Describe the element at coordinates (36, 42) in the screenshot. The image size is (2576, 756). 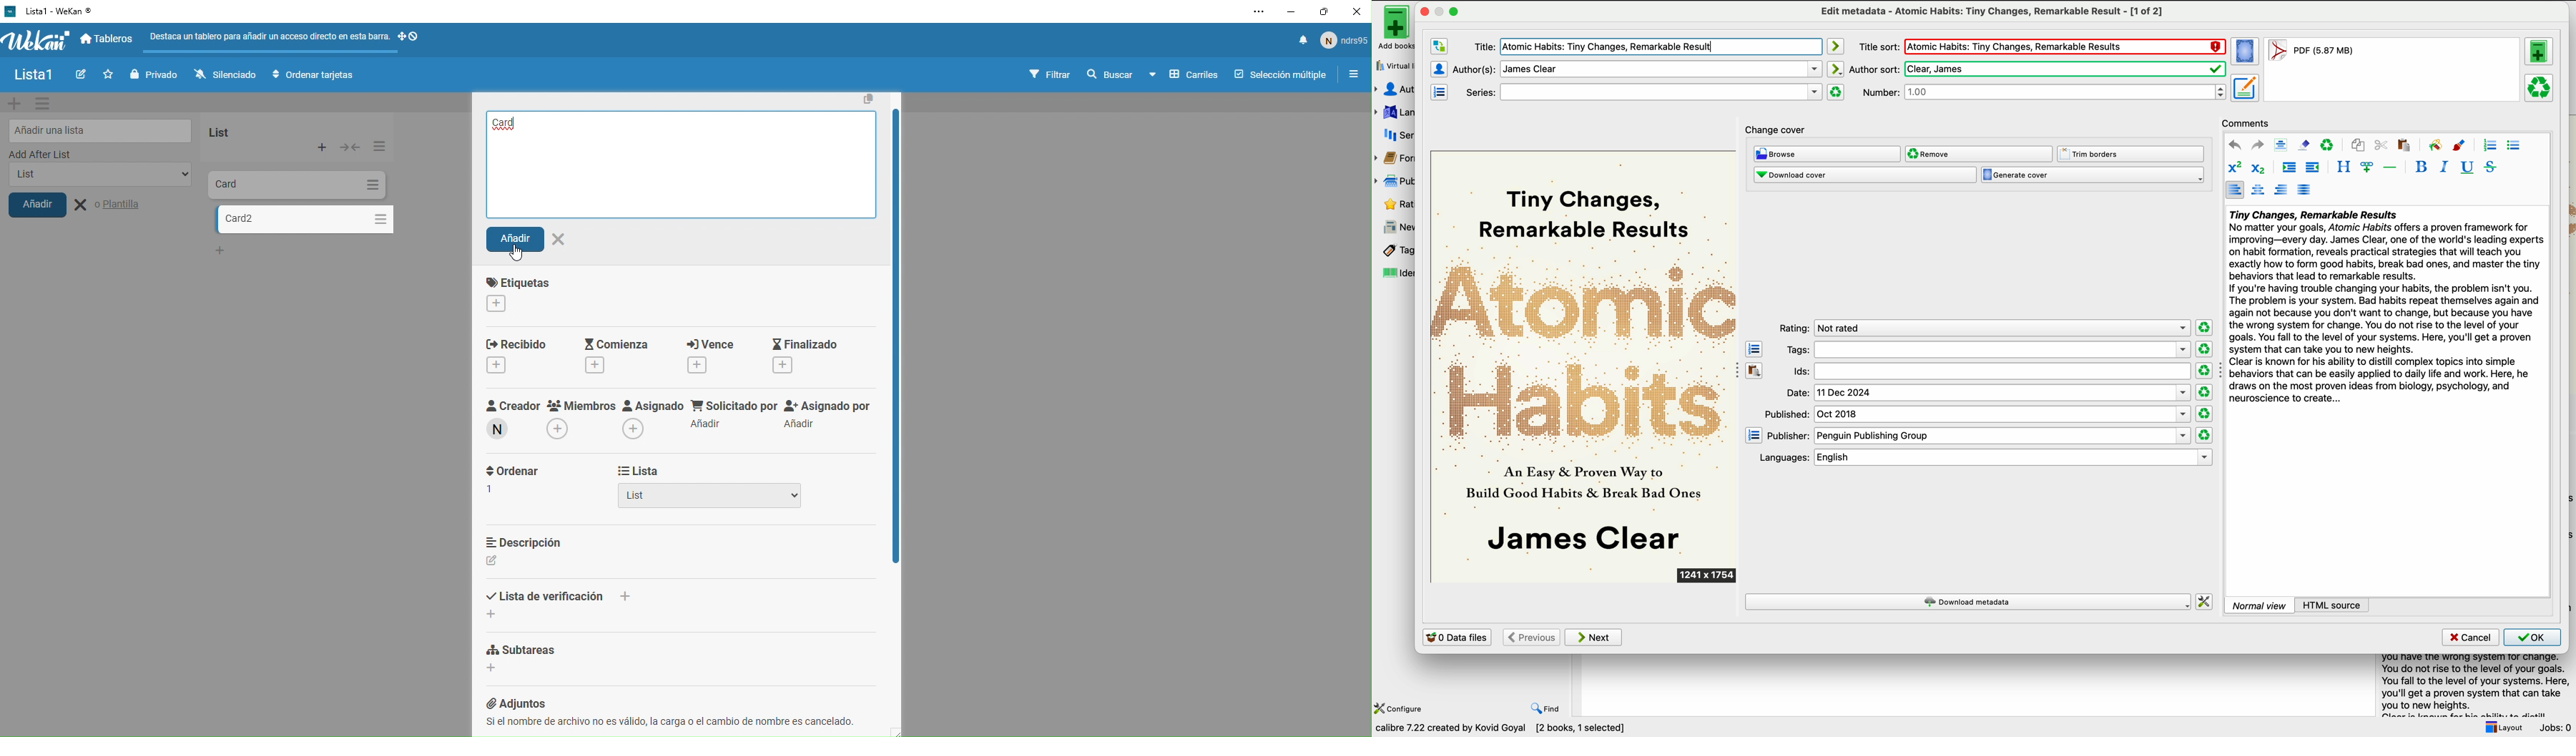
I see `wekan` at that location.